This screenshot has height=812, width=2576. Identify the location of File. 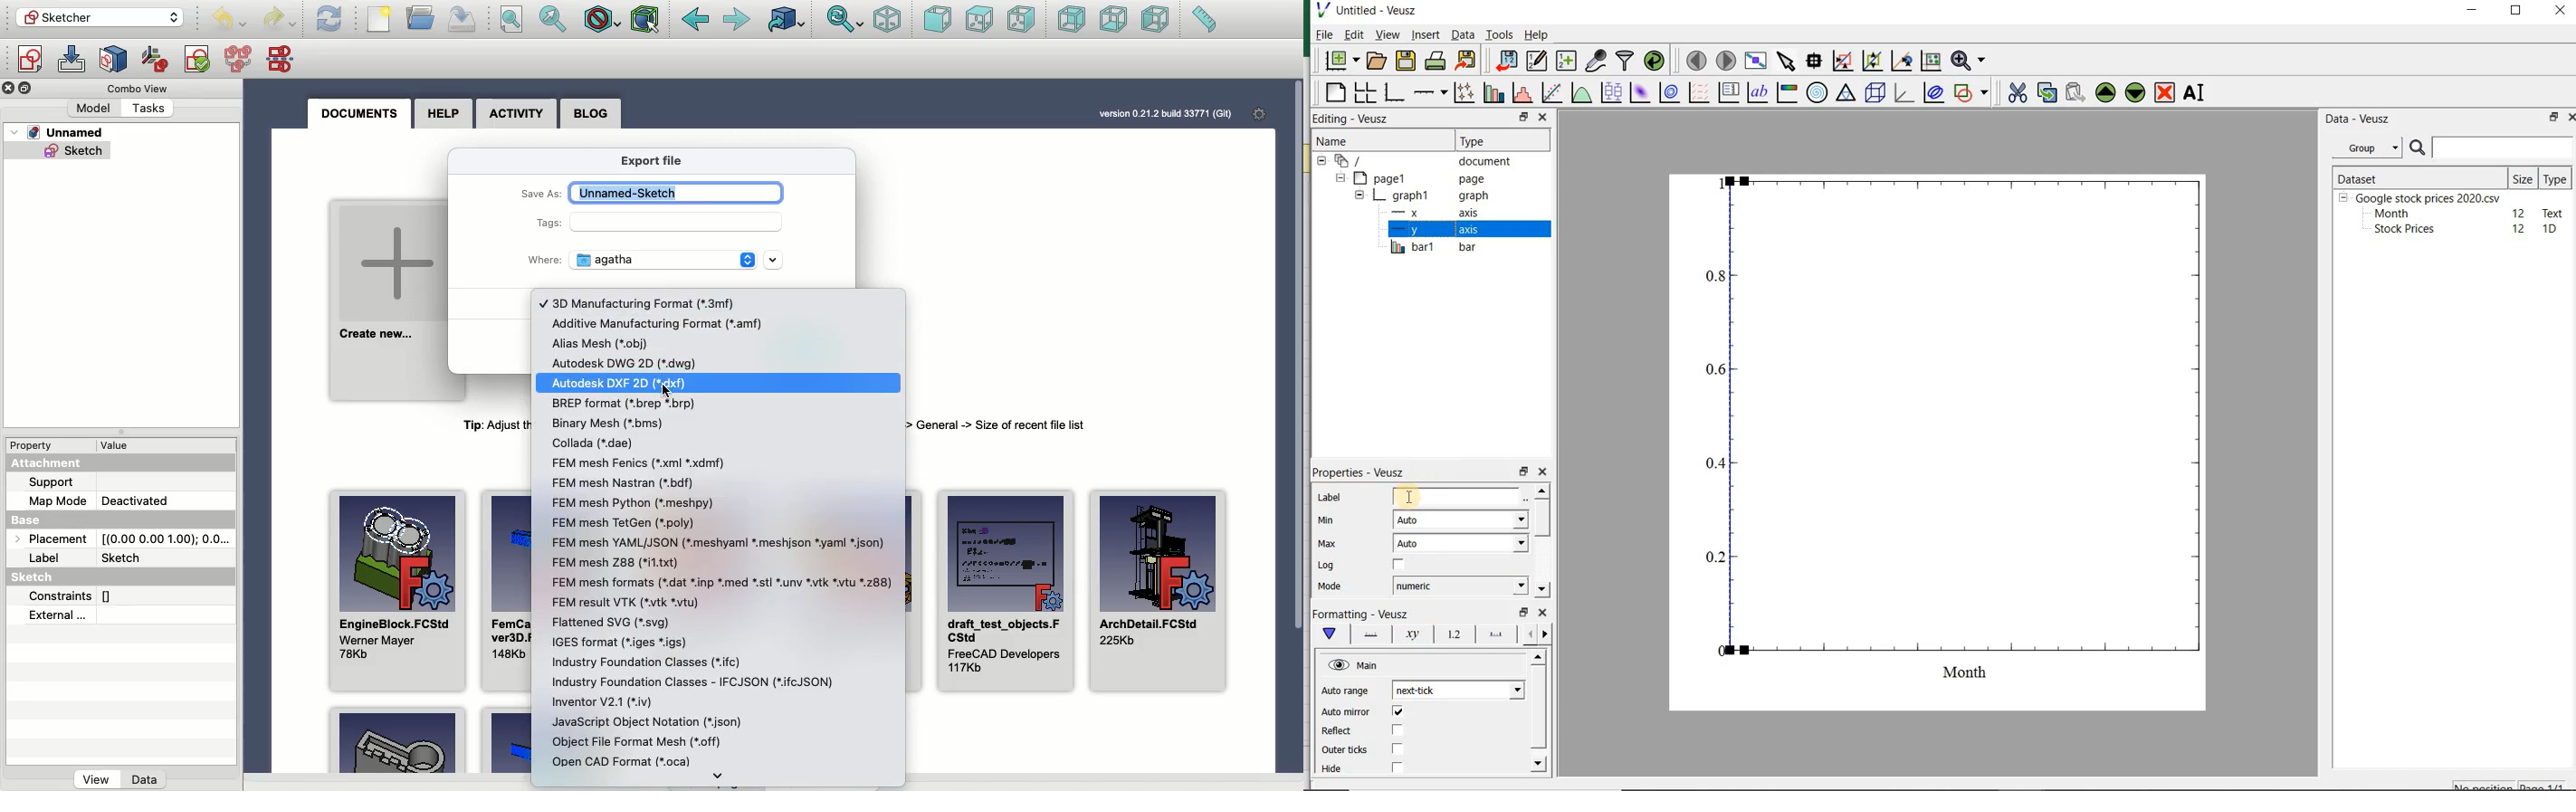
(380, 21).